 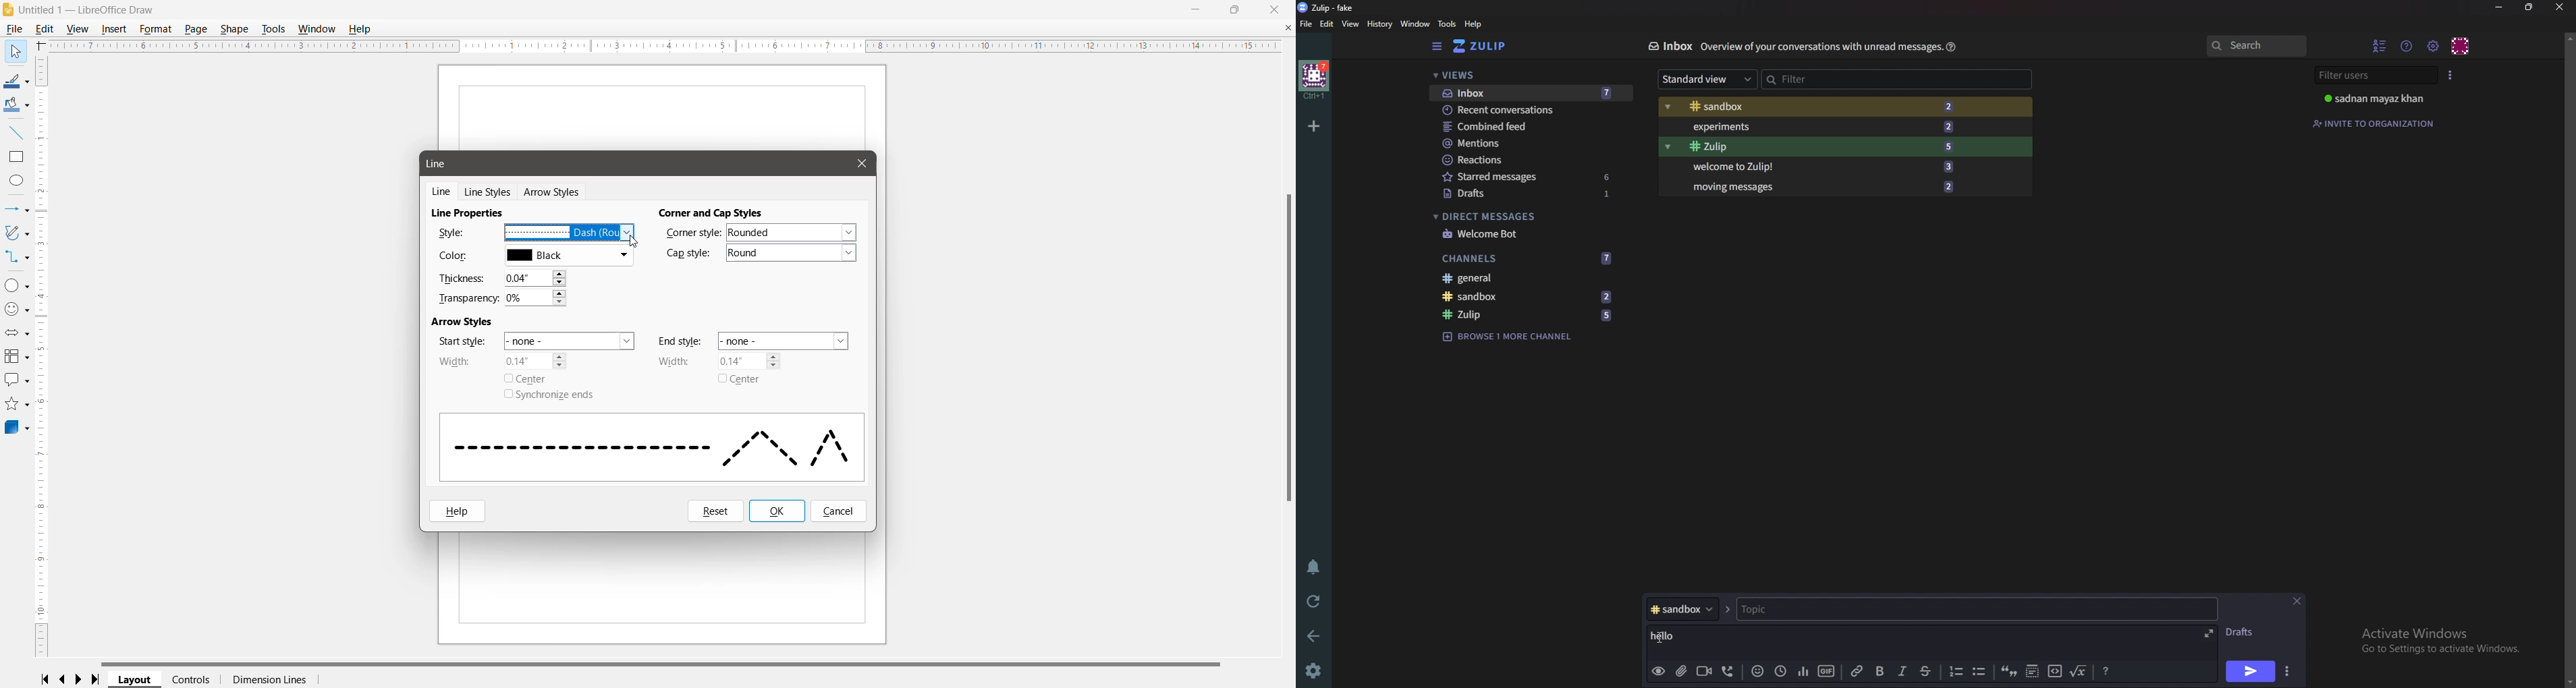 What do you see at coordinates (1312, 635) in the screenshot?
I see `back` at bounding box center [1312, 635].